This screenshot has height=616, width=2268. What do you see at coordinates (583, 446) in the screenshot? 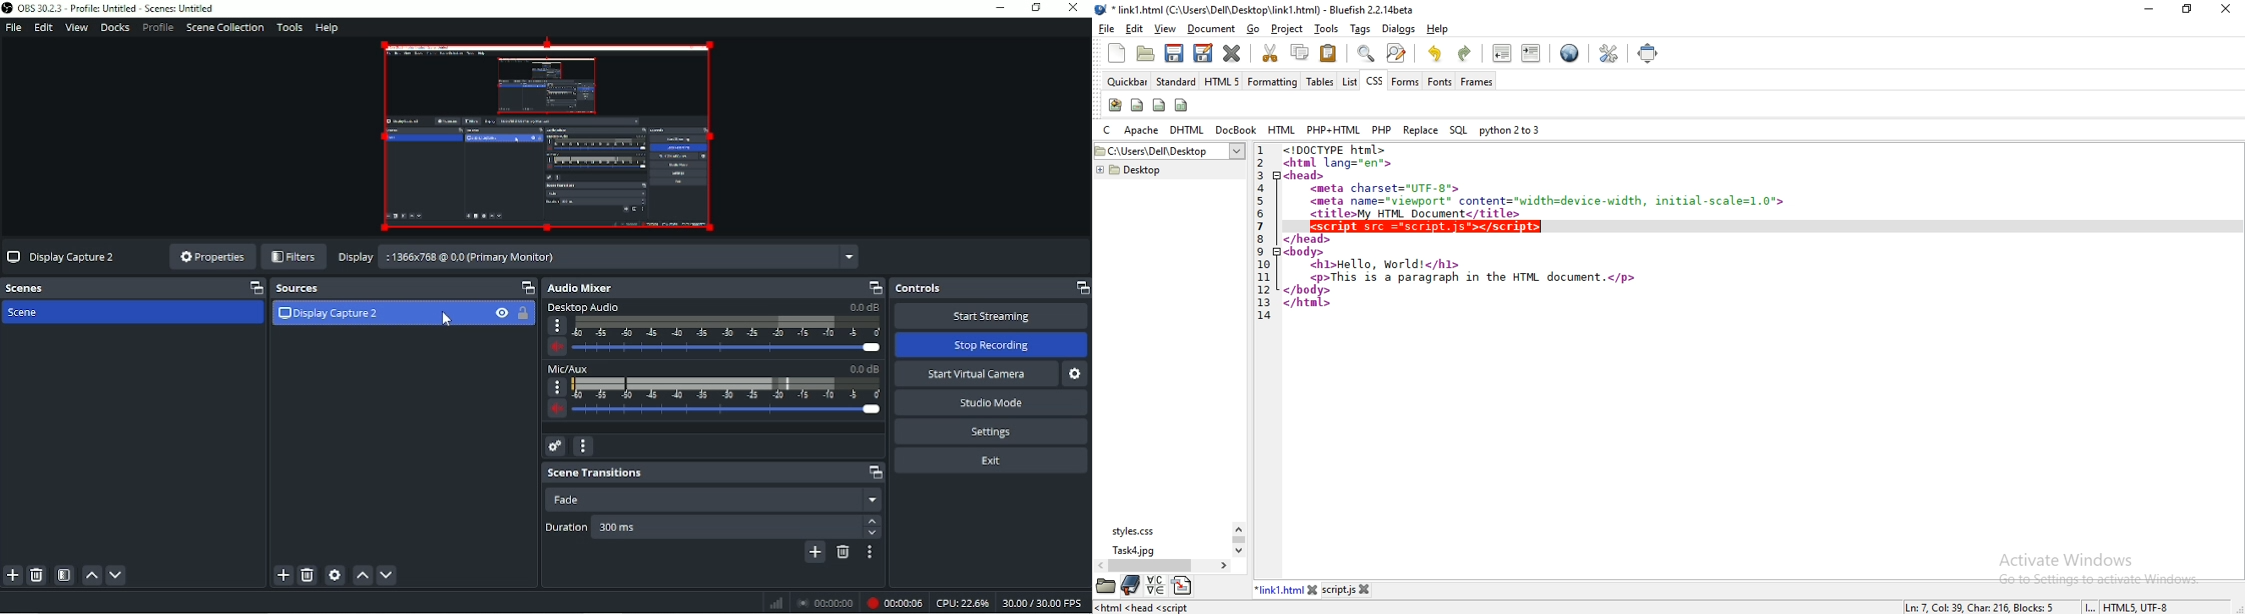
I see `Audio mixer menu` at bounding box center [583, 446].